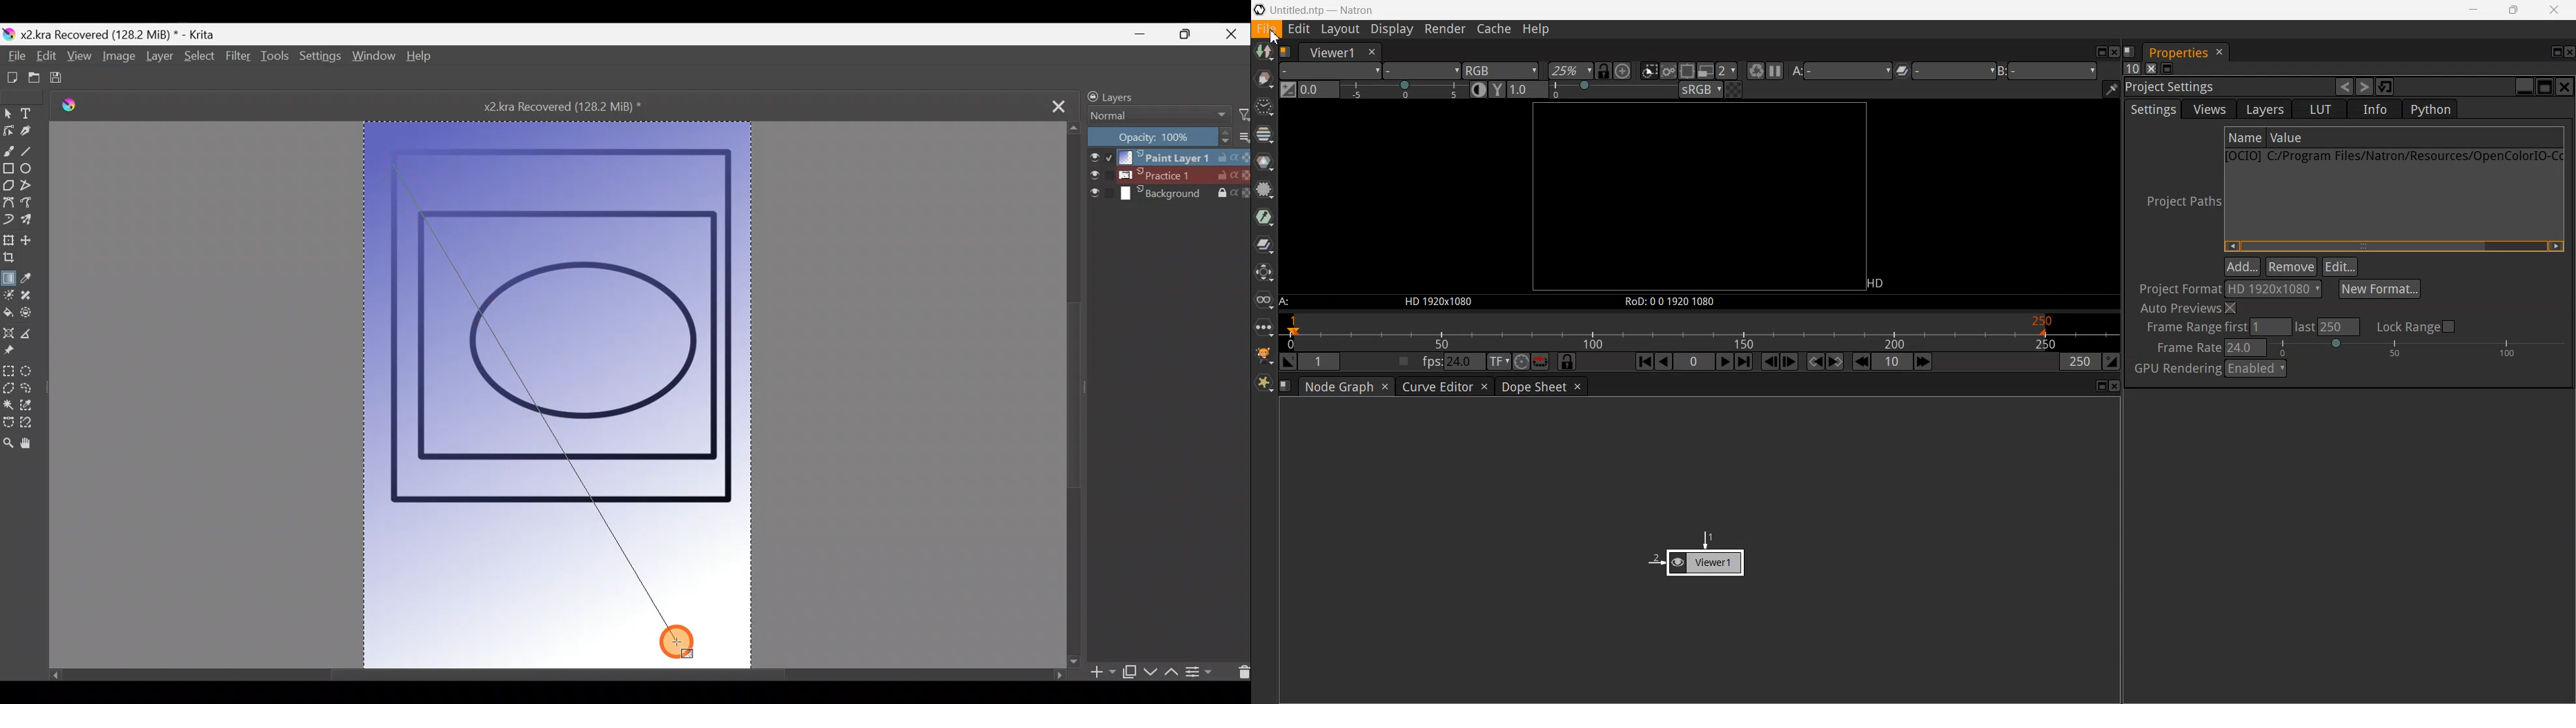 This screenshot has width=2576, height=728. What do you see at coordinates (9, 241) in the screenshot?
I see `Transform a layer/selection` at bounding box center [9, 241].